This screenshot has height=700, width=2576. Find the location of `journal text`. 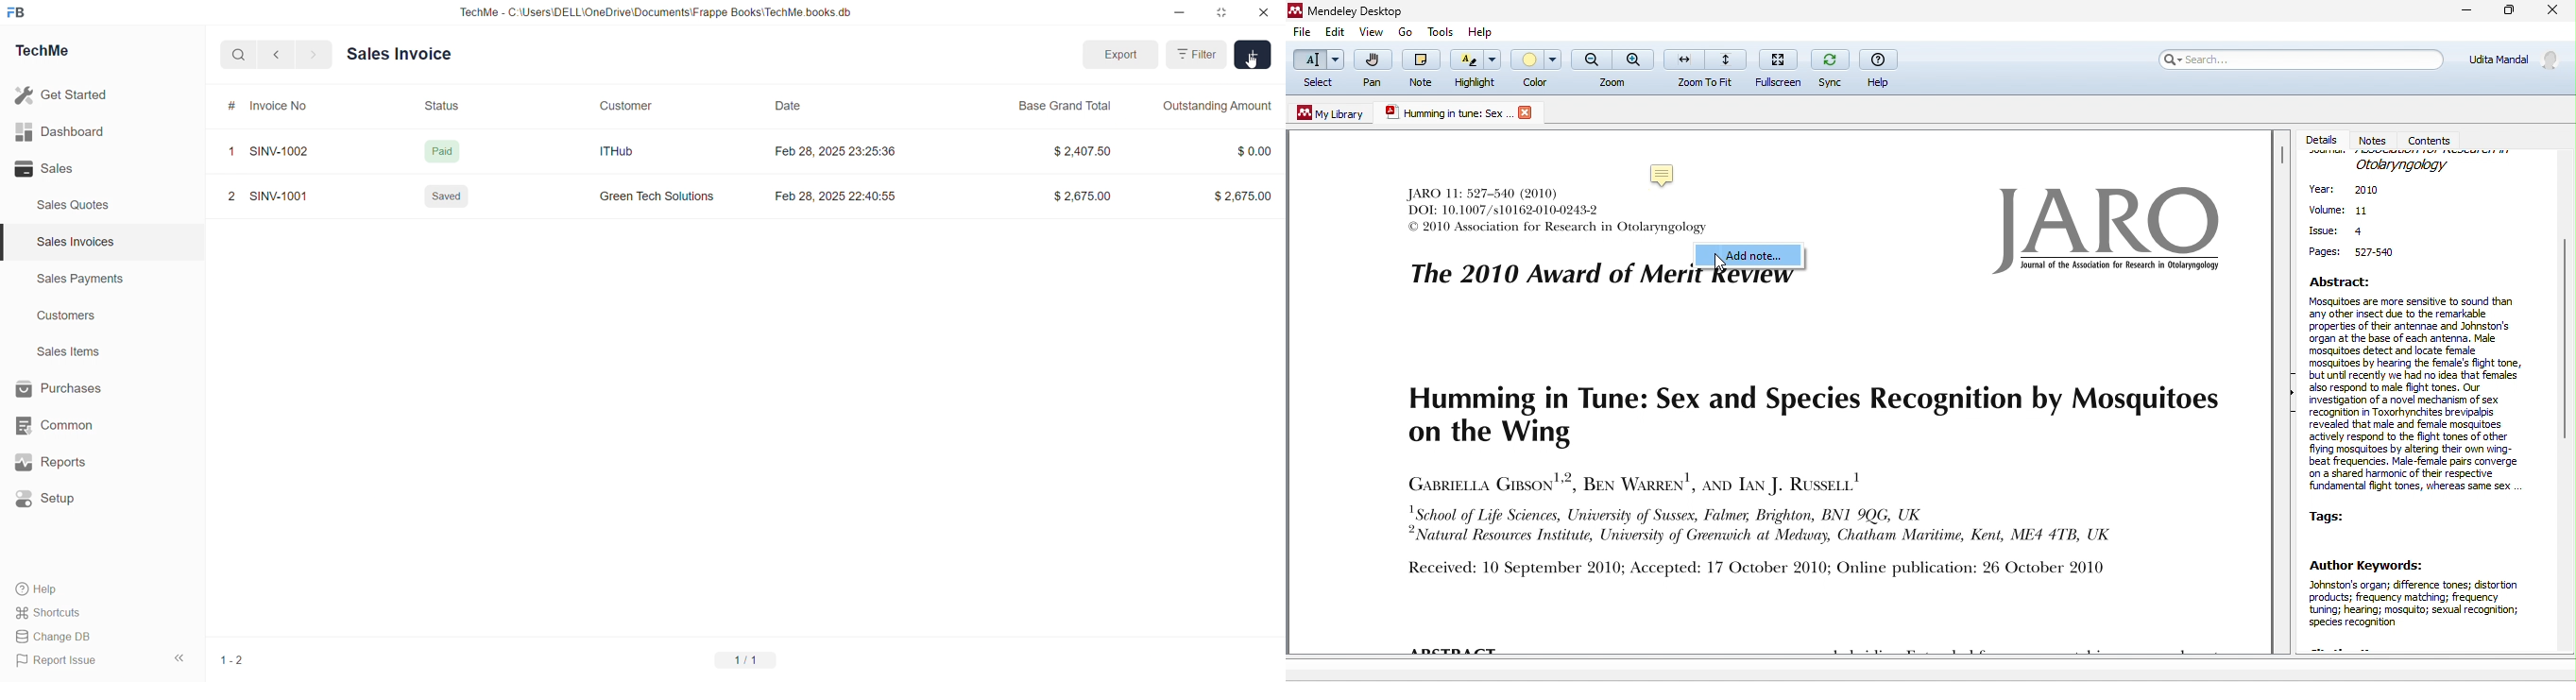

journal text is located at coordinates (1804, 482).